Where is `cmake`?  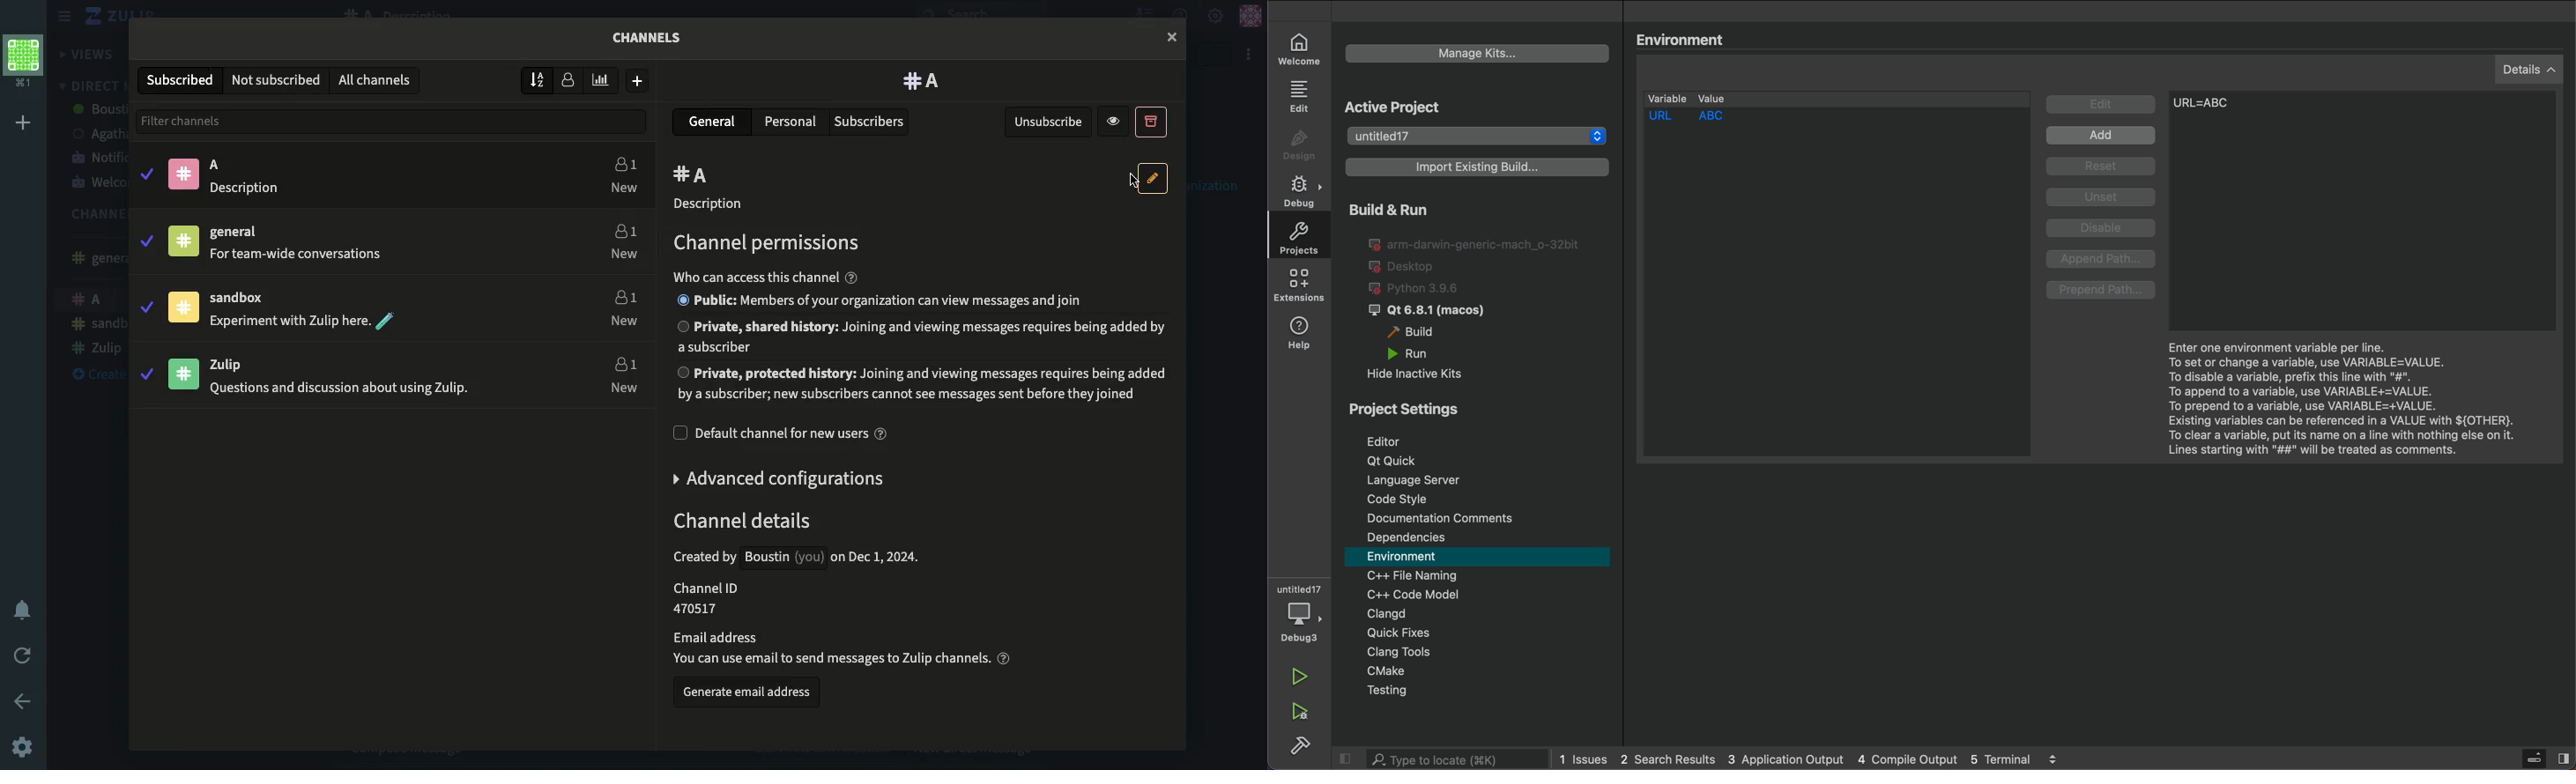
cmake is located at coordinates (1486, 671).